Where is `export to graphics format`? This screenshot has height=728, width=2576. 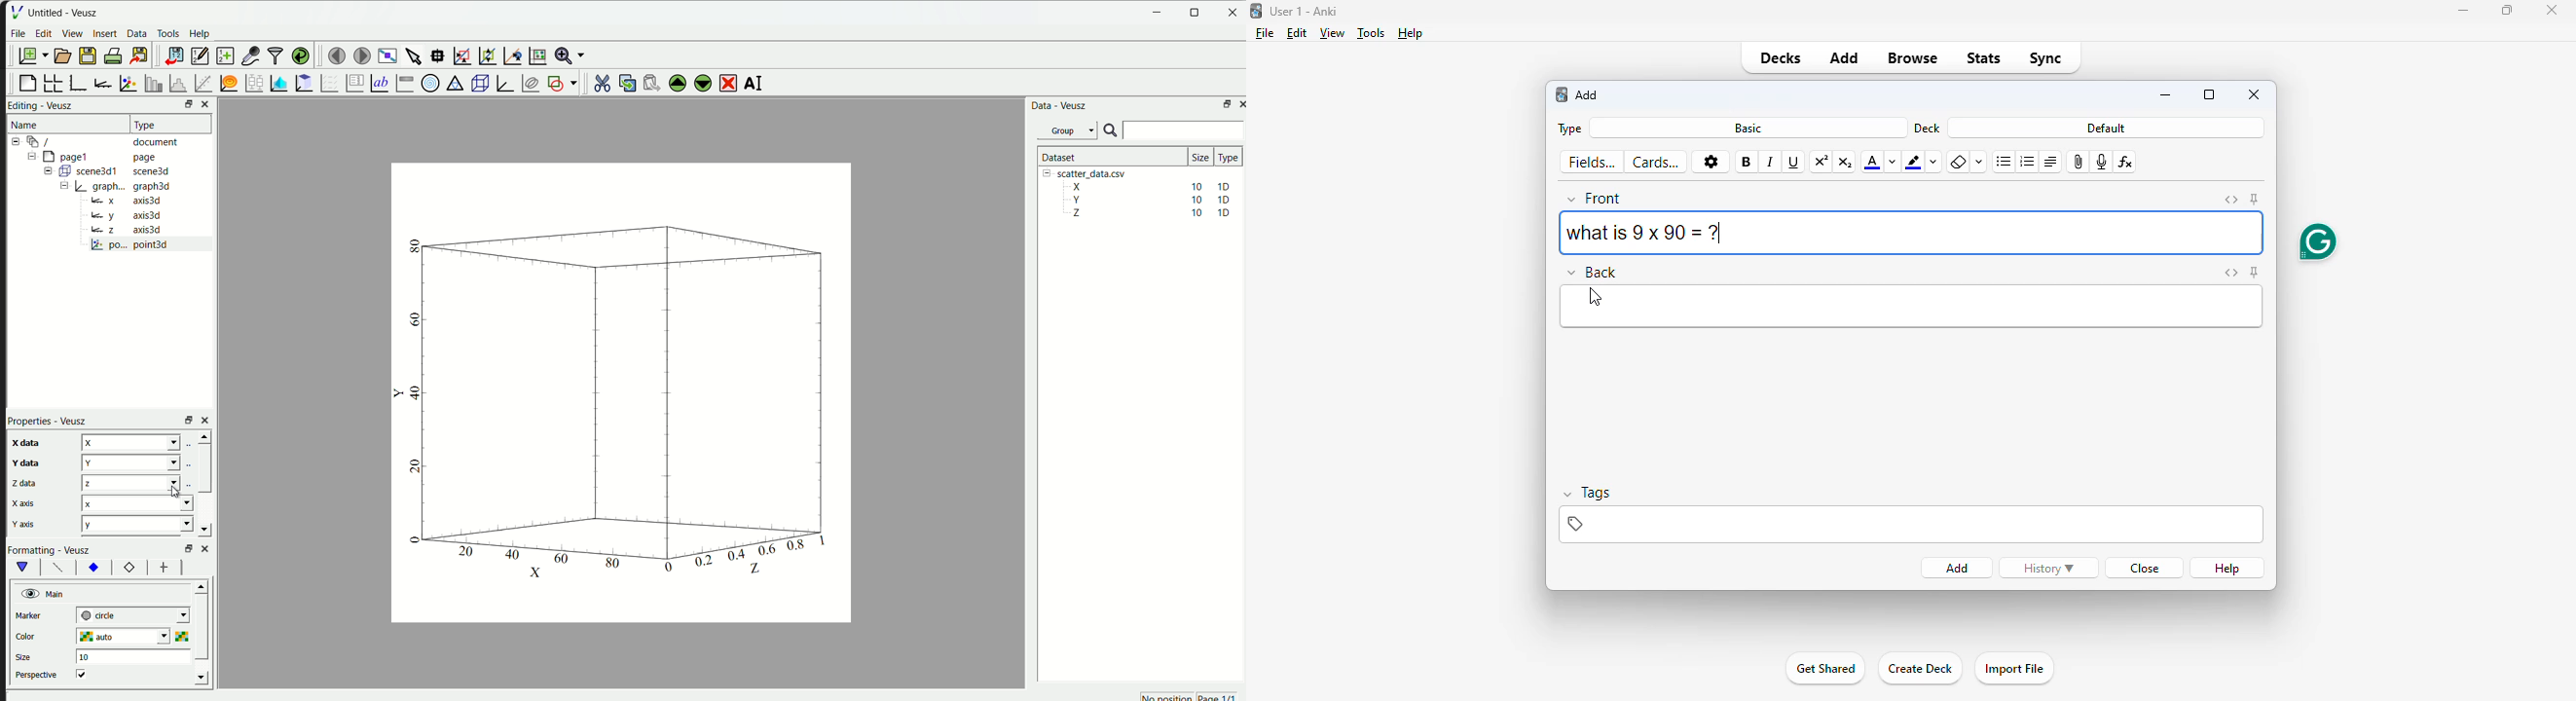 export to graphics format is located at coordinates (138, 54).